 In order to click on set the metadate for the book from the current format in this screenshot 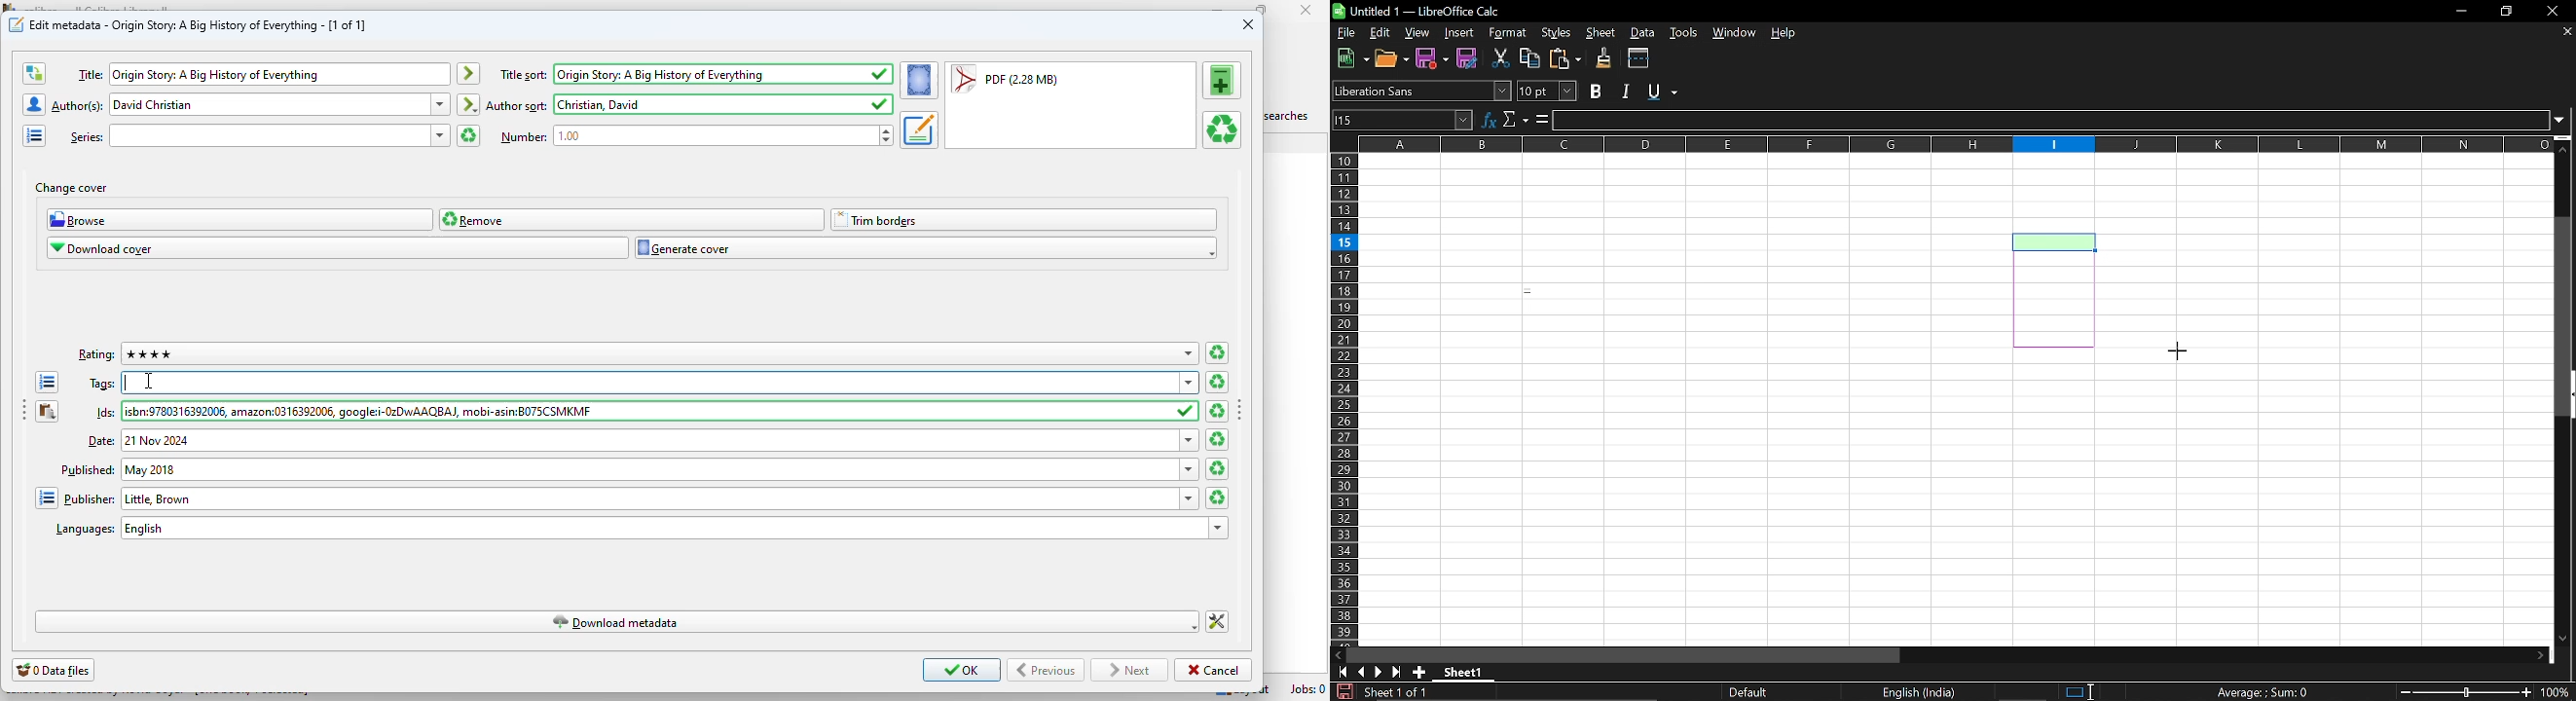, I will do `click(918, 129)`.